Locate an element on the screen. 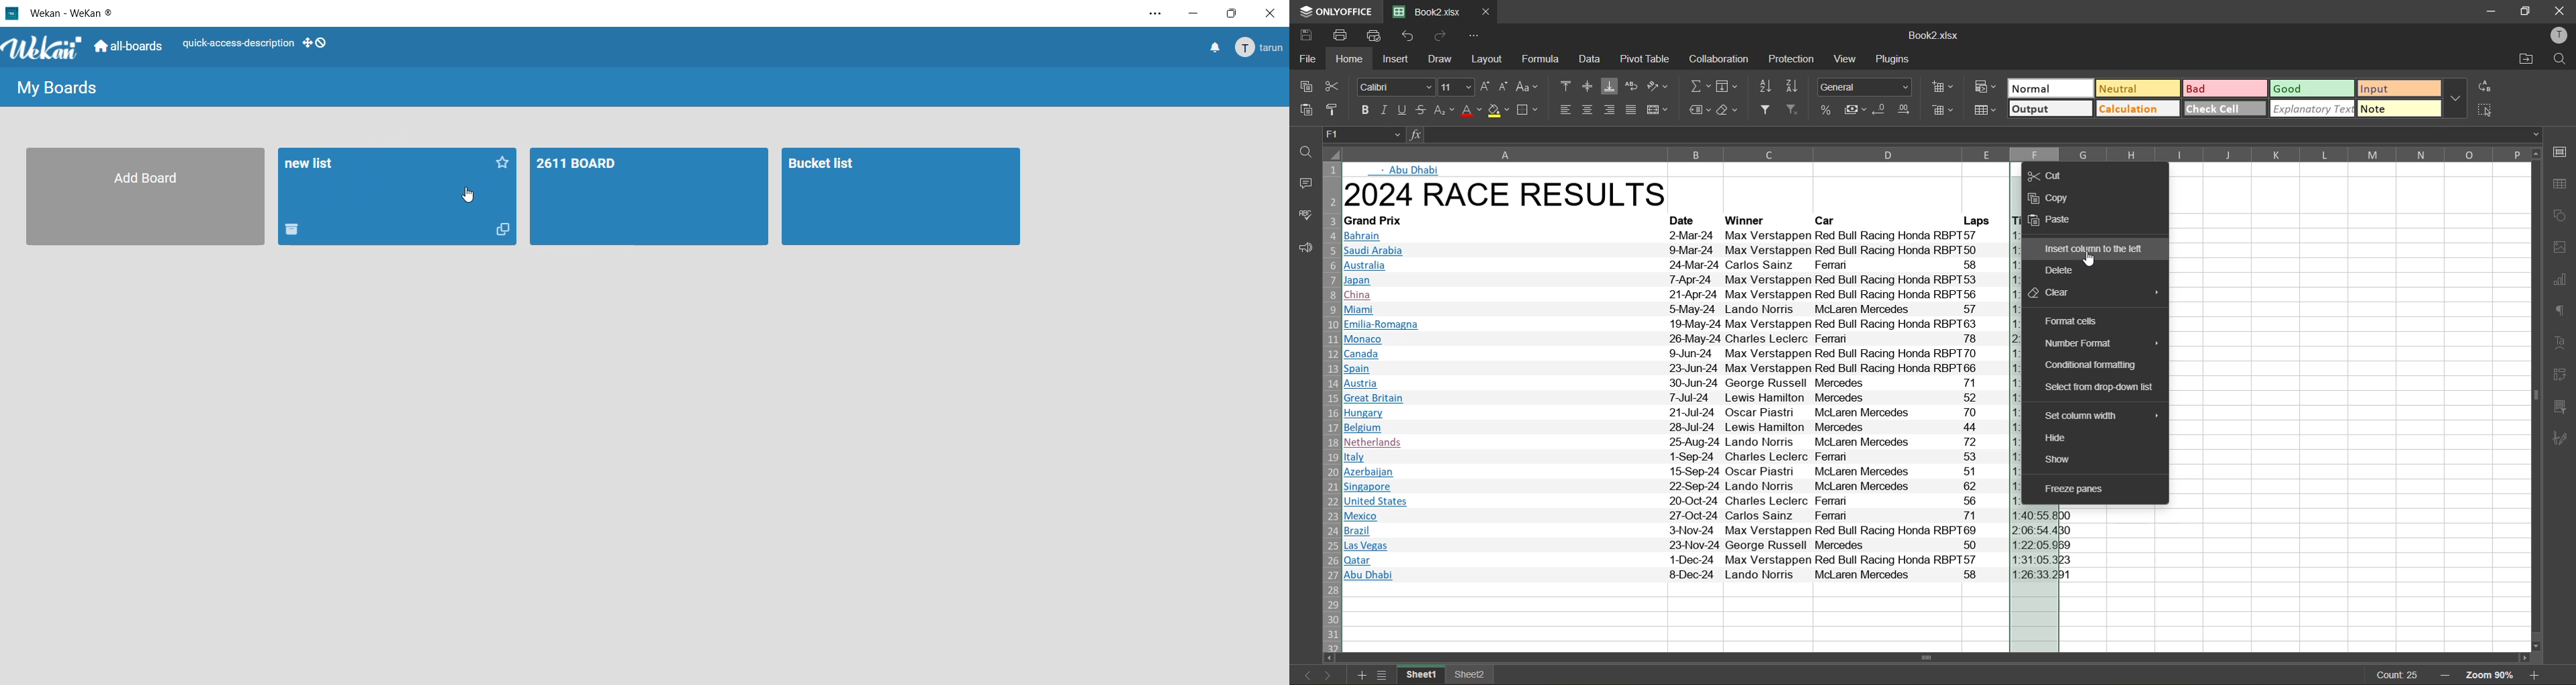 The image size is (2576, 700). sort descending is located at coordinates (1793, 86).